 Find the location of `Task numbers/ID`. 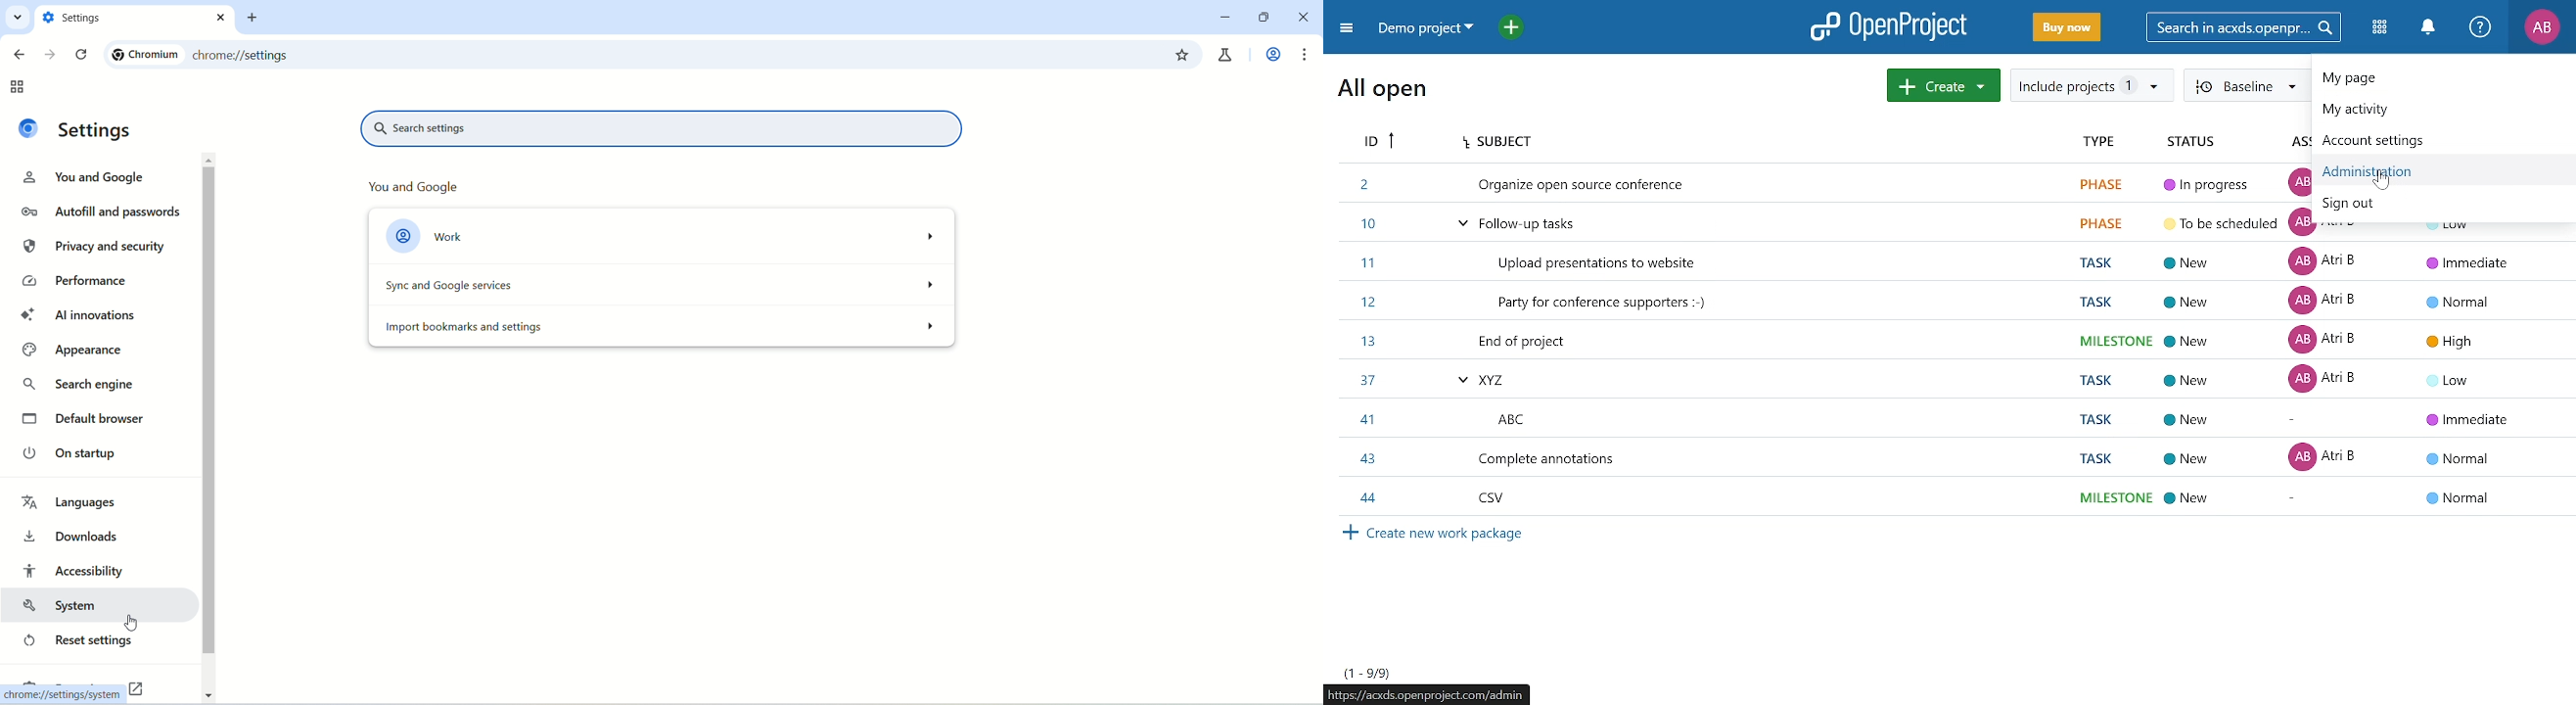

Task numbers/ID is located at coordinates (1366, 340).